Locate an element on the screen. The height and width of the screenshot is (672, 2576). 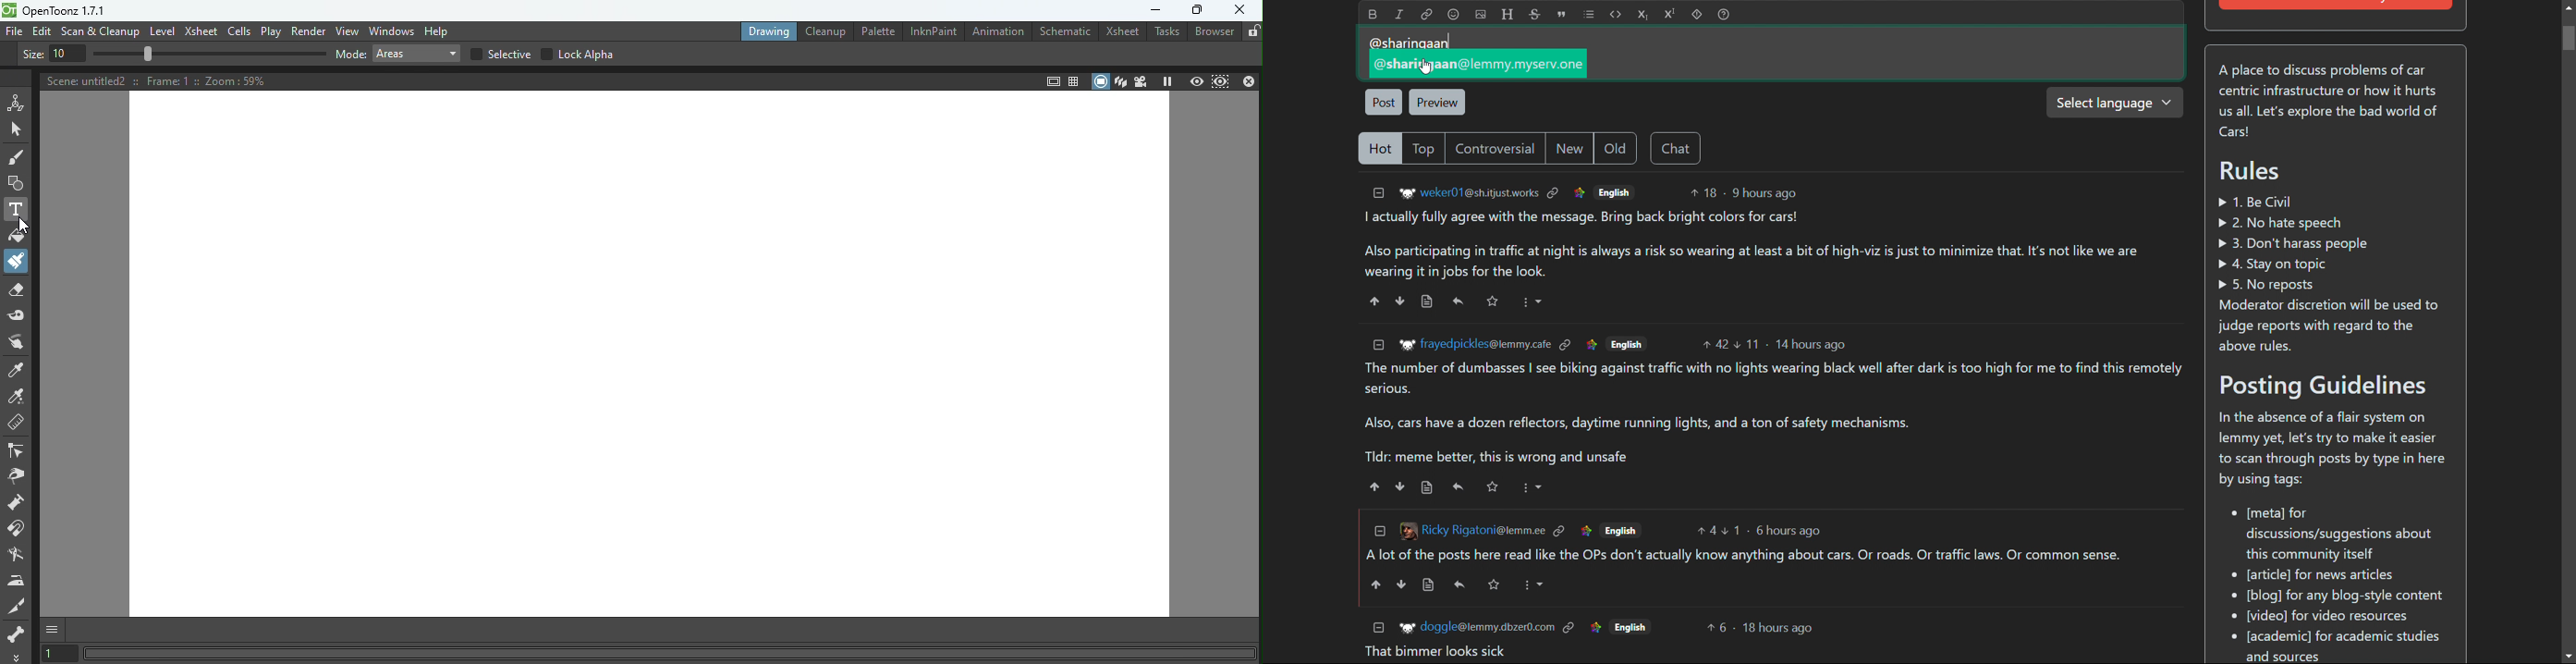
'®" weker01@sh.itjustworks is located at coordinates (1469, 194).